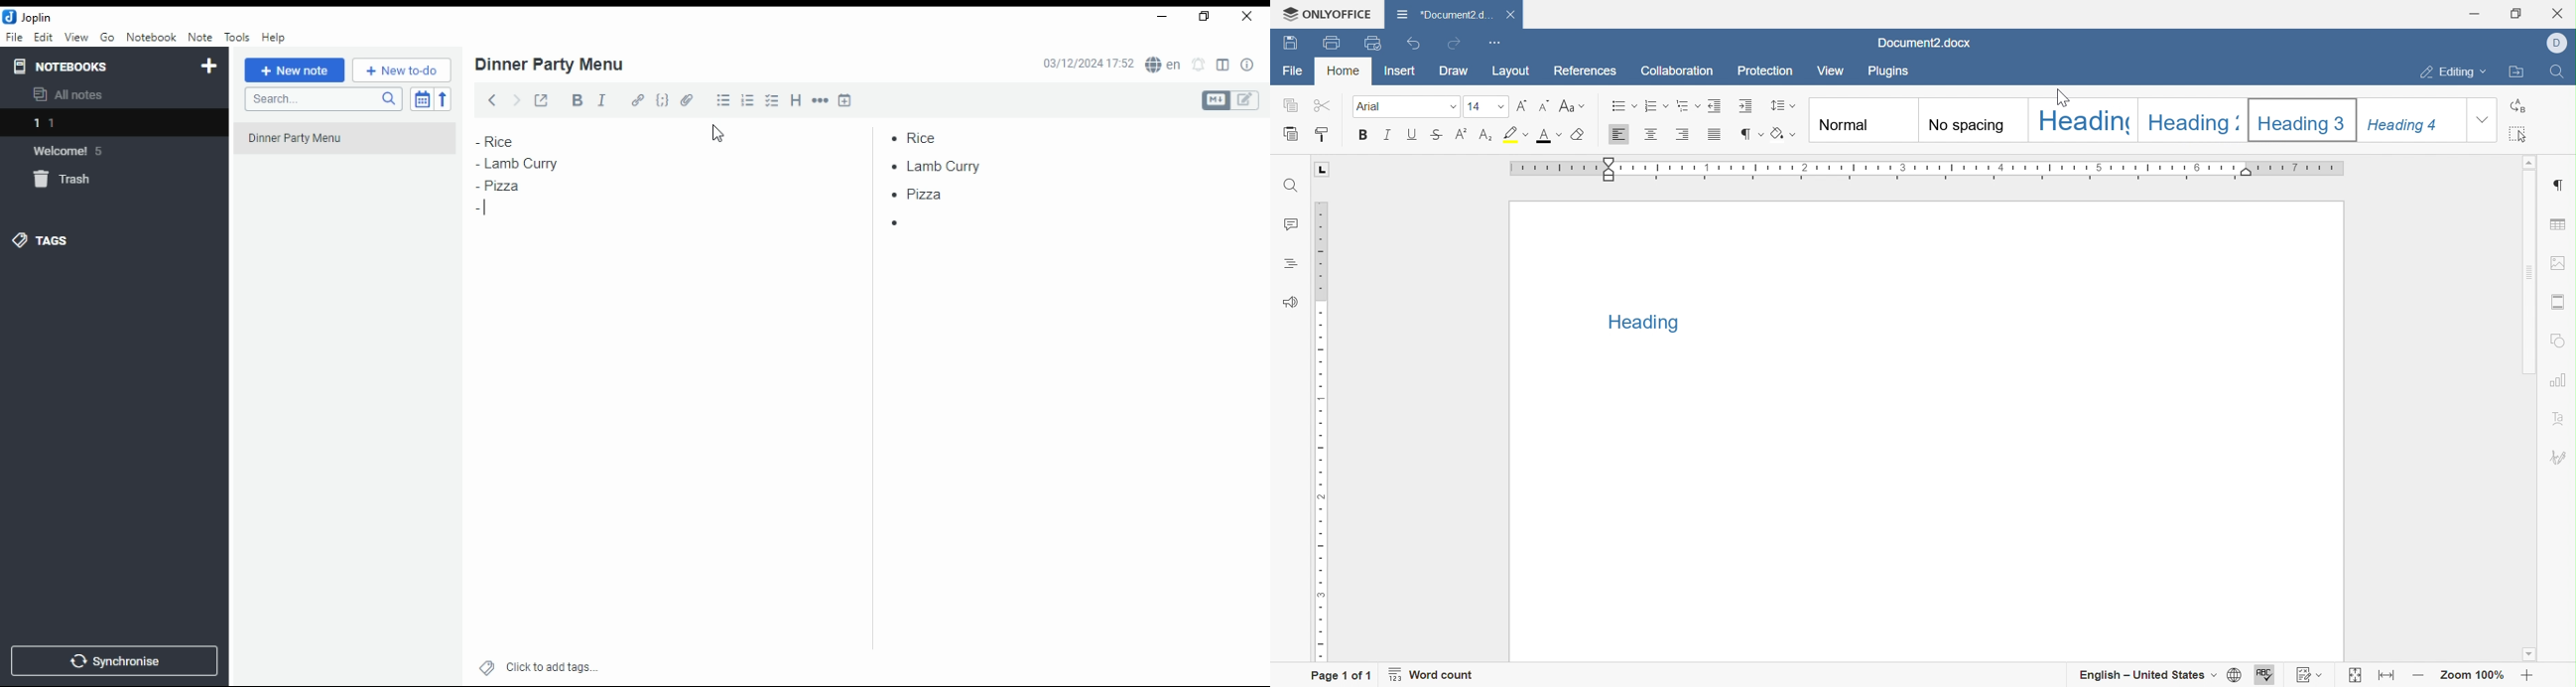  Describe the element at coordinates (939, 135) in the screenshot. I see `rice` at that location.